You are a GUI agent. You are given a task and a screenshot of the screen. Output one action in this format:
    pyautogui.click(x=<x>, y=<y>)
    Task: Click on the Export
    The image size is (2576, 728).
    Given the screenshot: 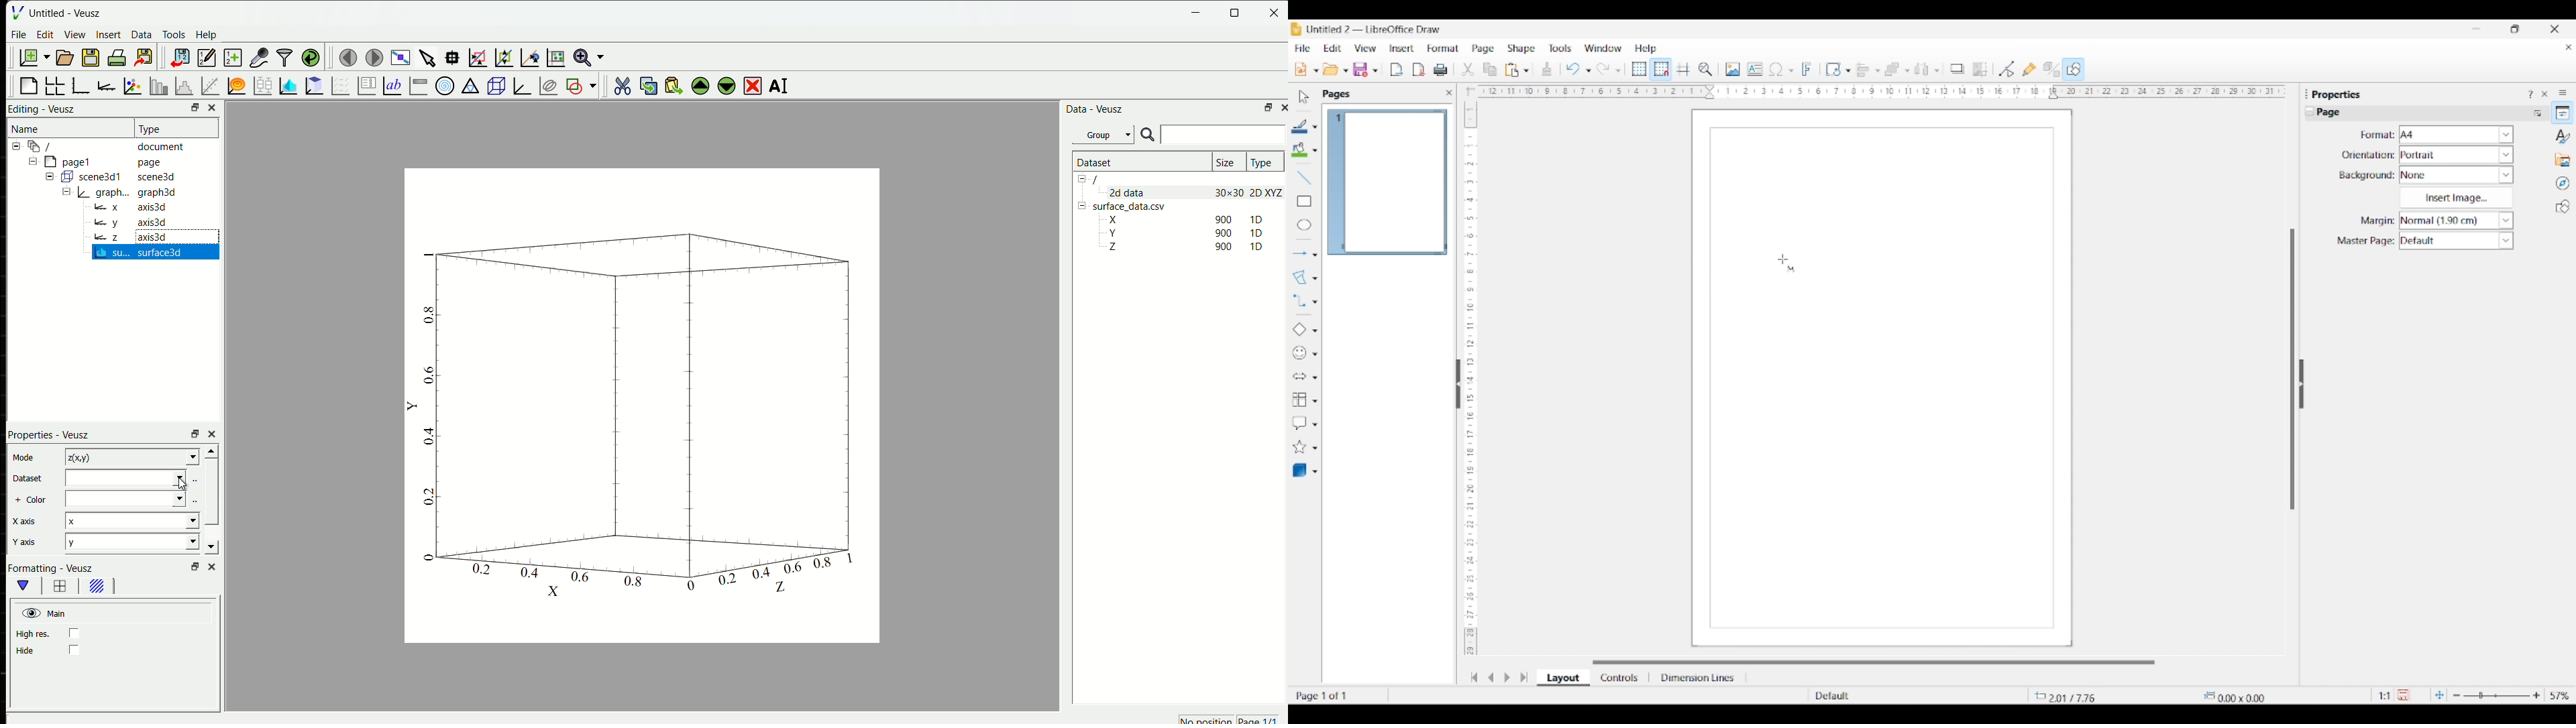 What is the action you would take?
    pyautogui.click(x=1397, y=70)
    